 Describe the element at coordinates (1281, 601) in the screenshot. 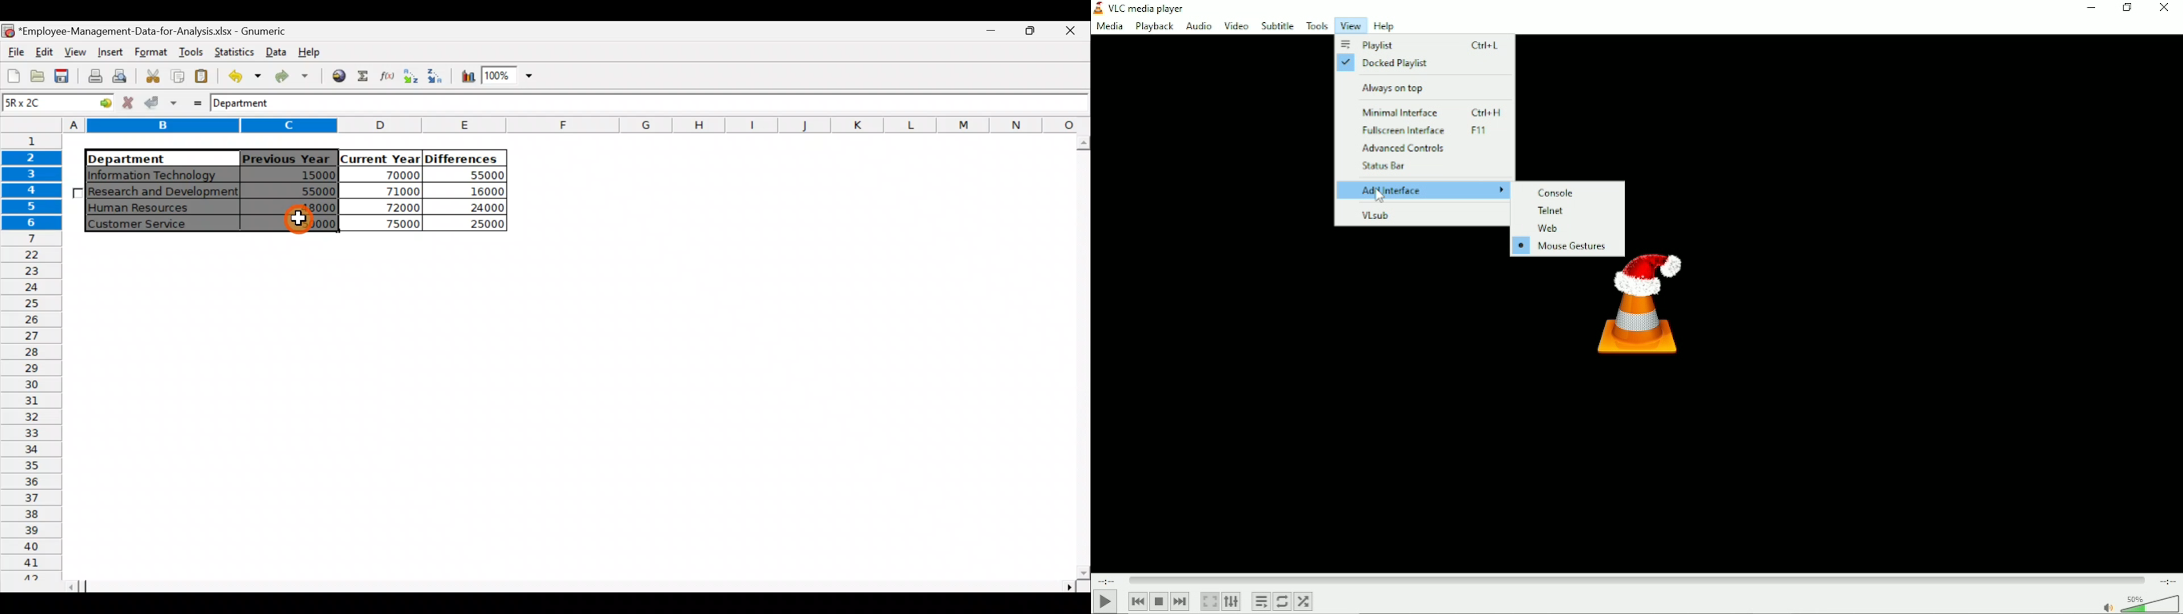

I see `Toggle between loop all, loop one and no loop` at that location.